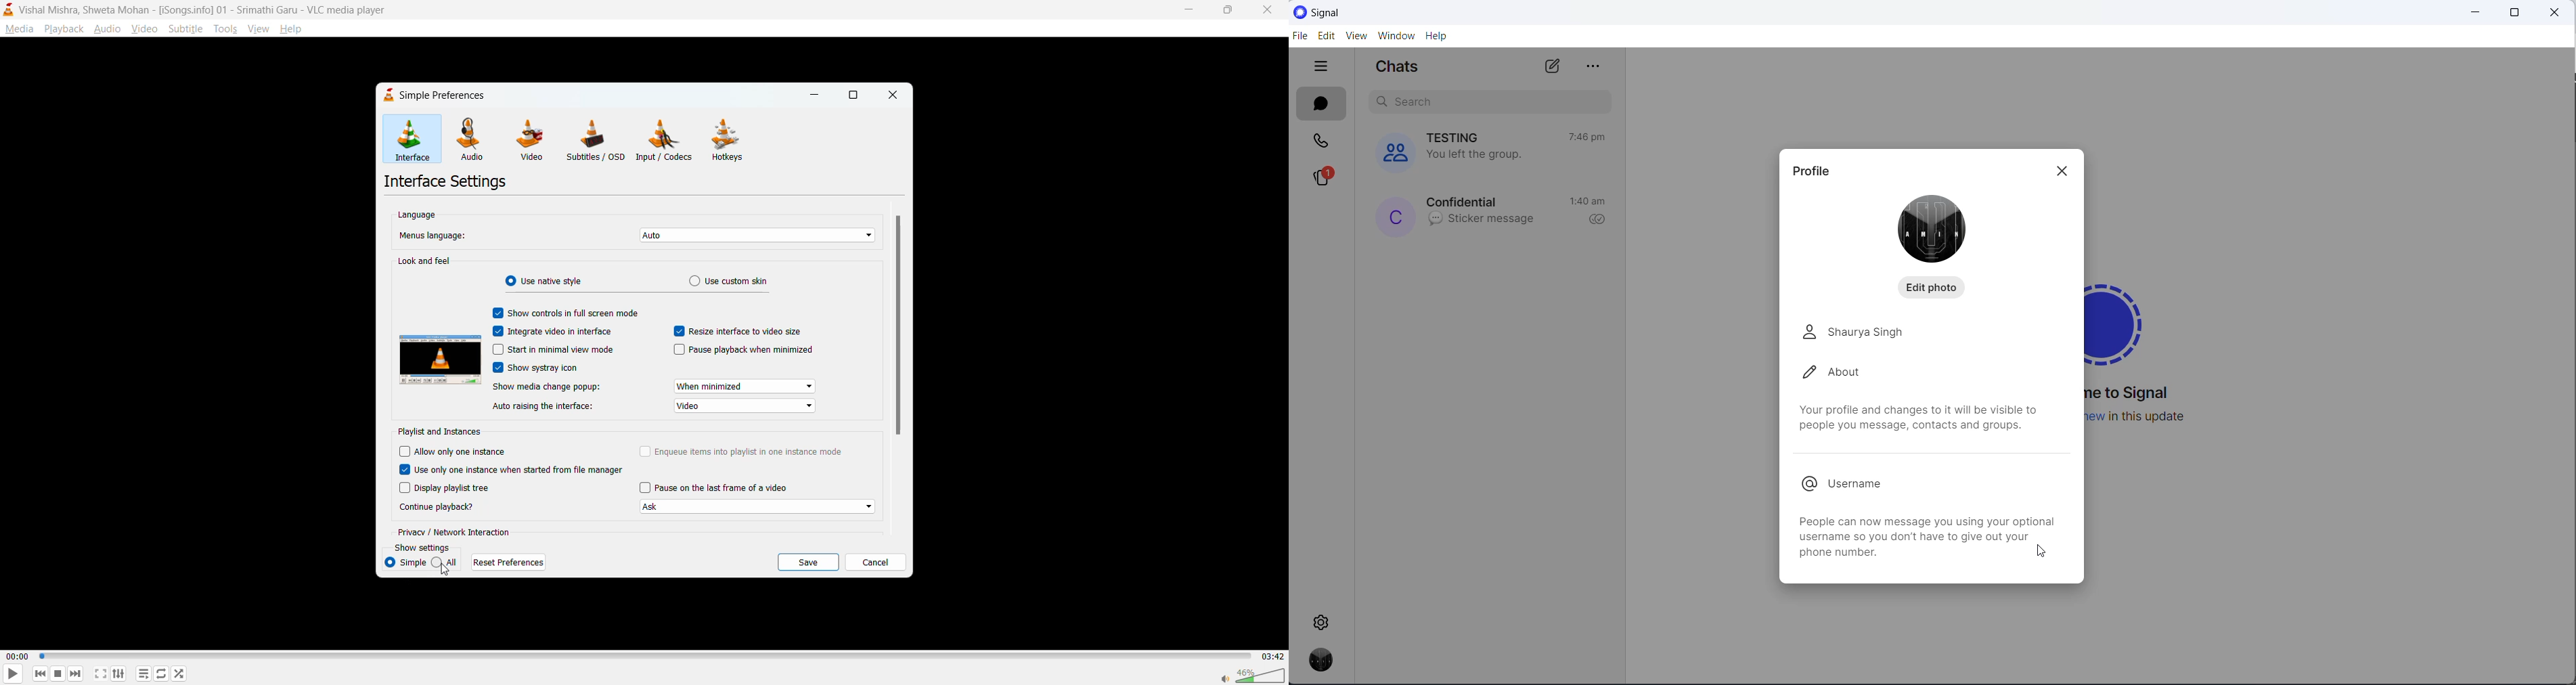 Image resolution: width=2576 pixels, height=700 pixels. Describe the element at coordinates (1458, 137) in the screenshot. I see `group name` at that location.